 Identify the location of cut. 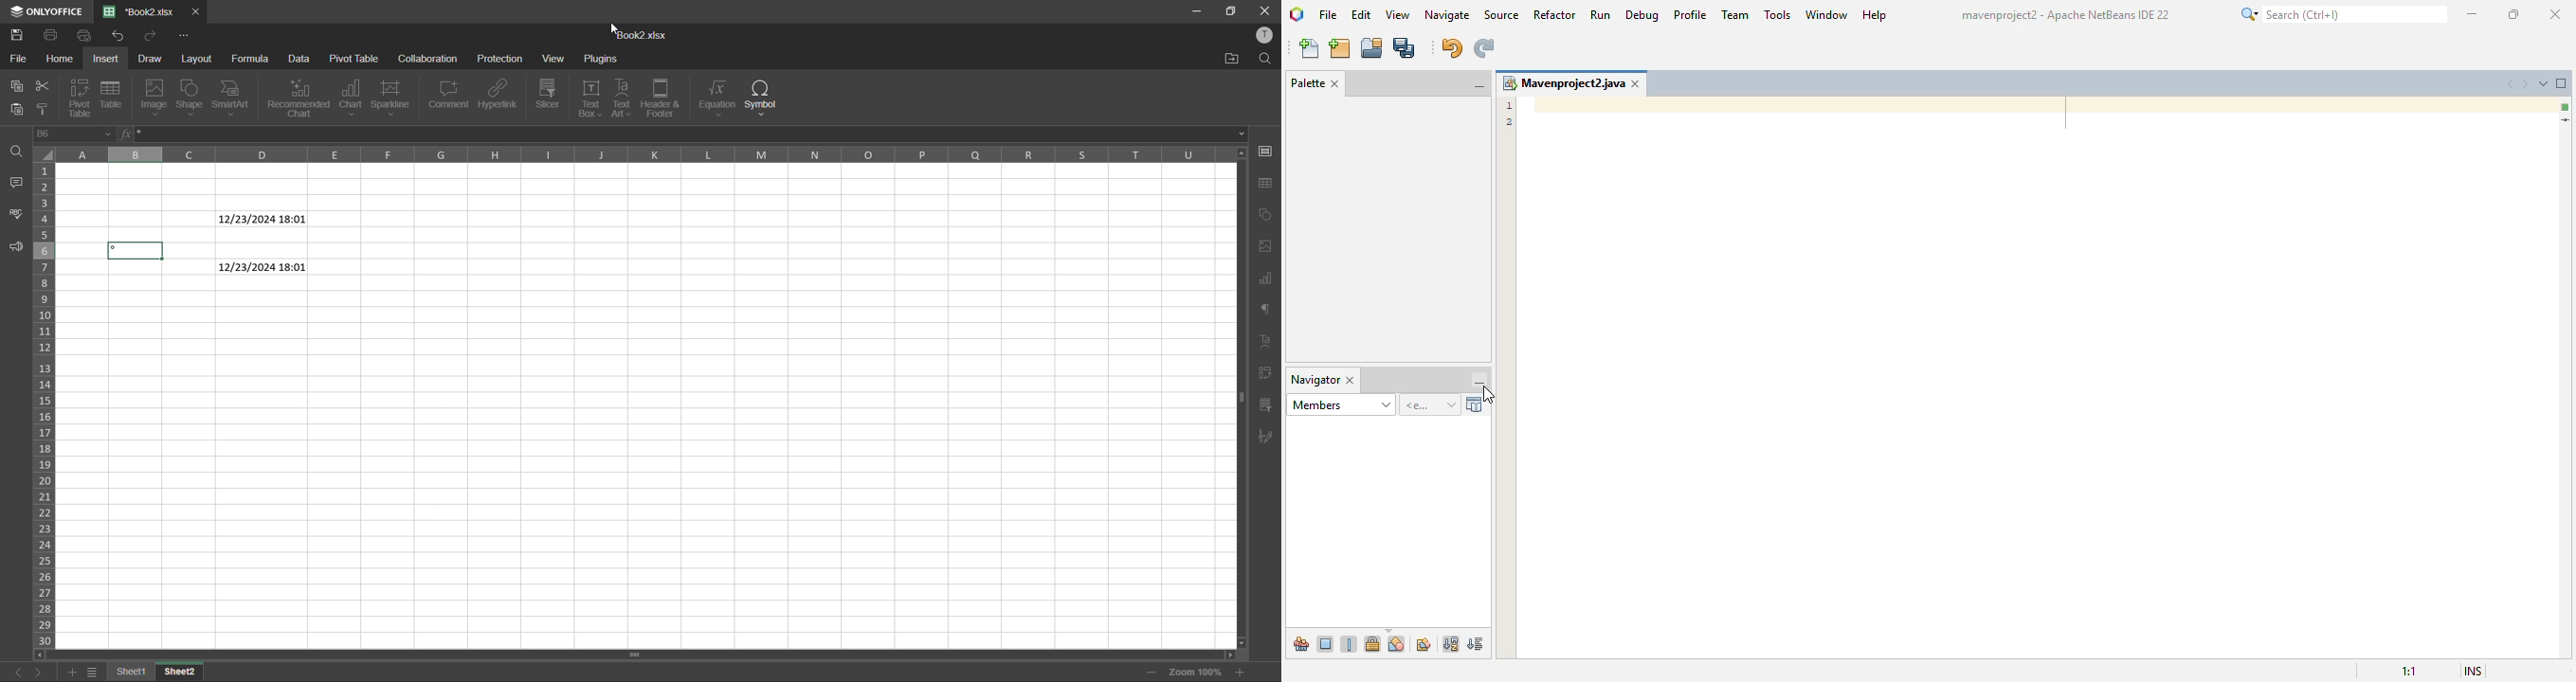
(46, 85).